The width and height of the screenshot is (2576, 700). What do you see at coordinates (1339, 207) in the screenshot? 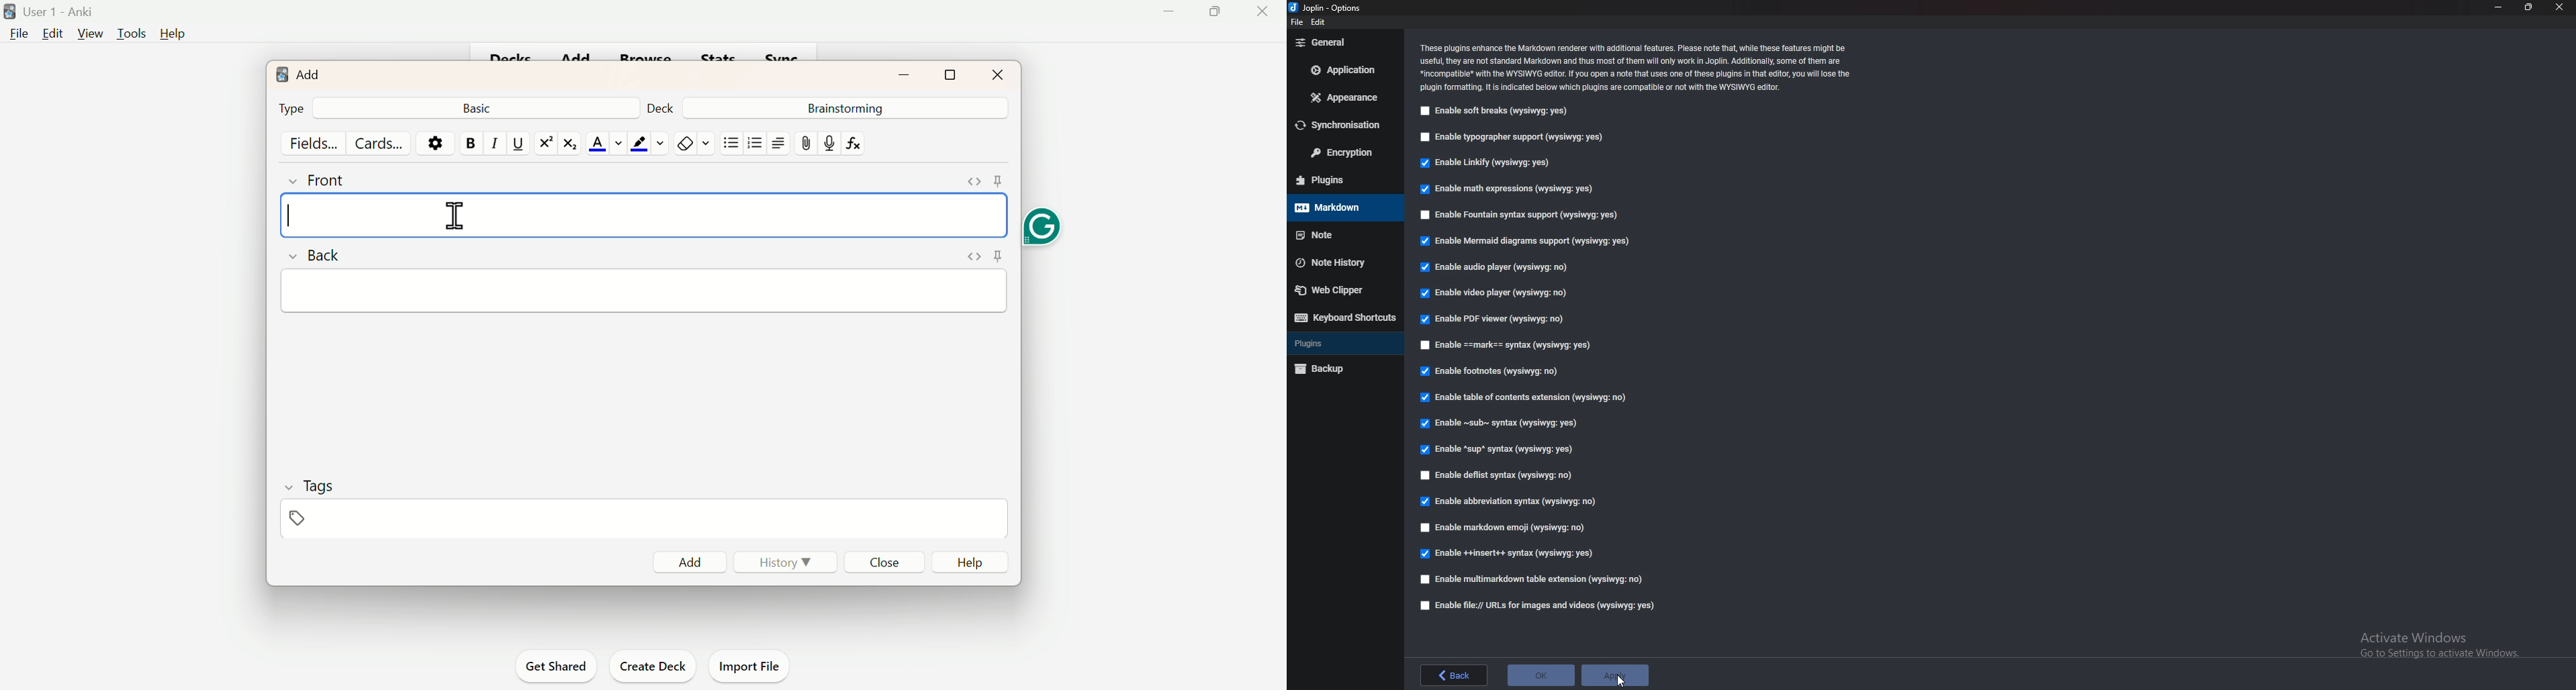
I see `Mark down` at bounding box center [1339, 207].